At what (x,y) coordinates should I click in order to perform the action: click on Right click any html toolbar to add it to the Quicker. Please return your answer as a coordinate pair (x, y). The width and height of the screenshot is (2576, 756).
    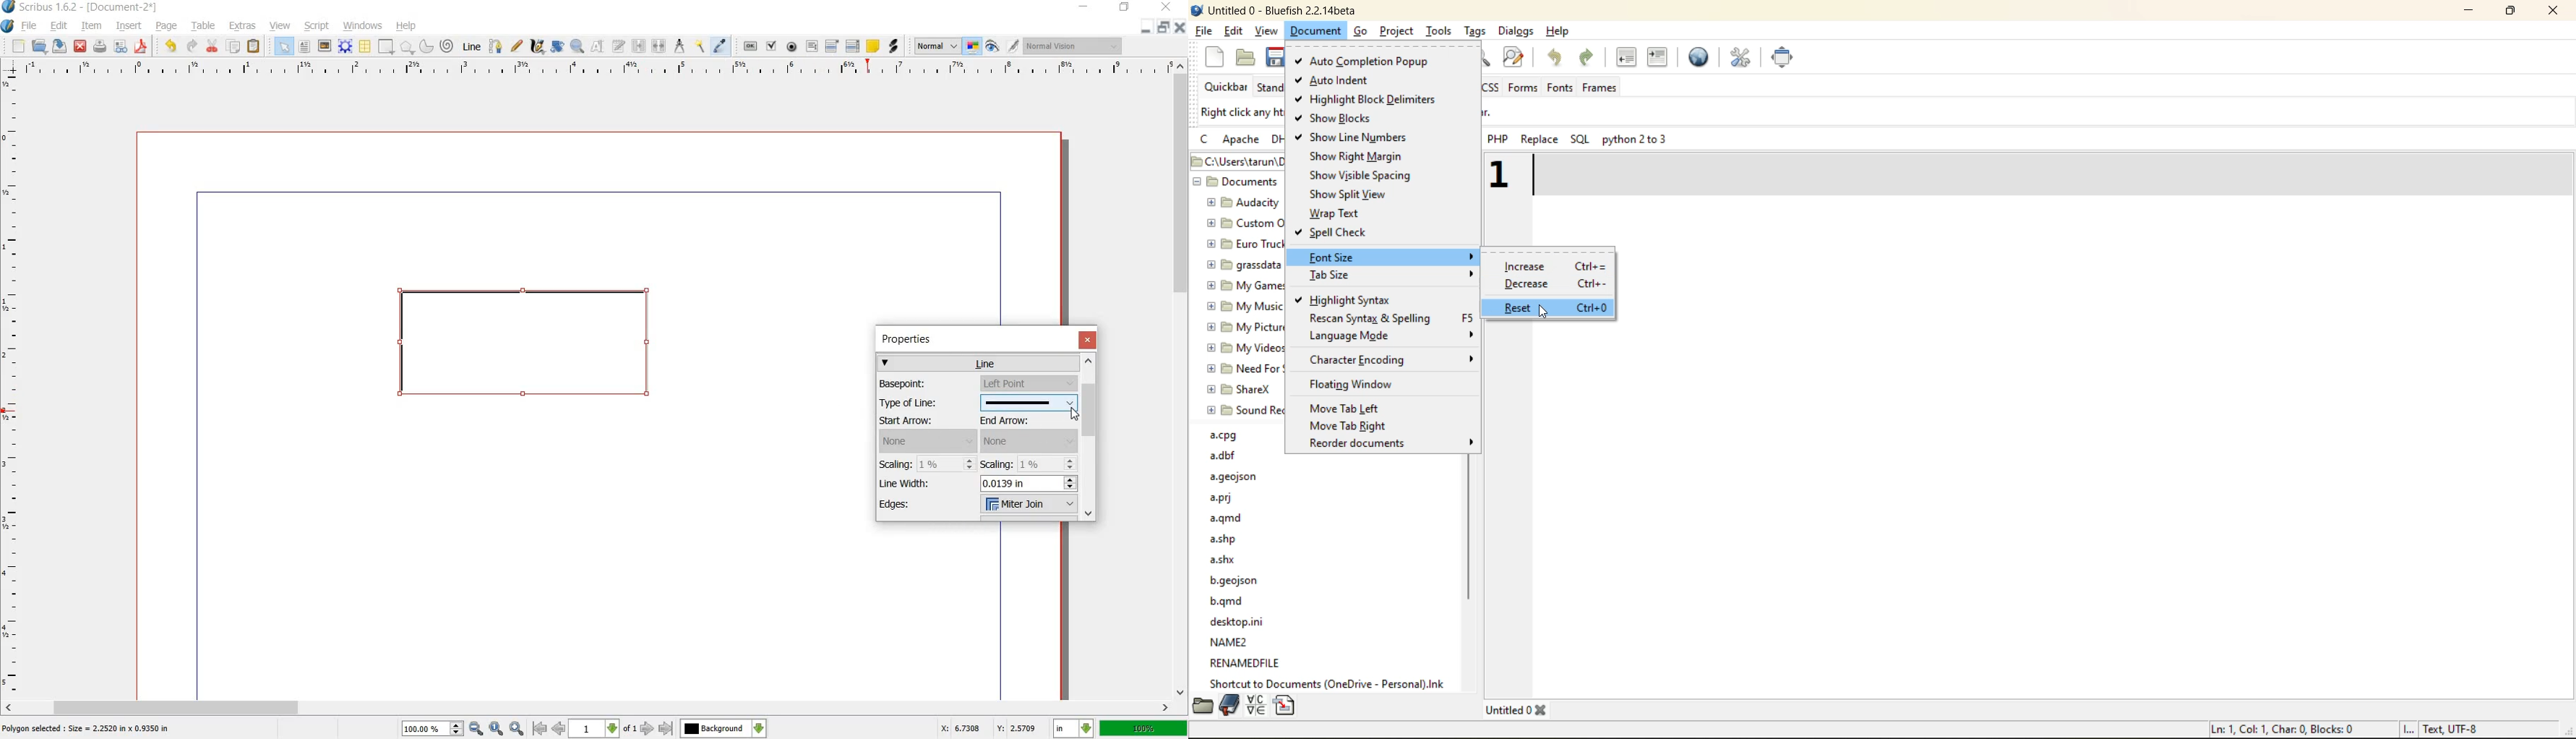
    Looking at the image, I should click on (1240, 111).